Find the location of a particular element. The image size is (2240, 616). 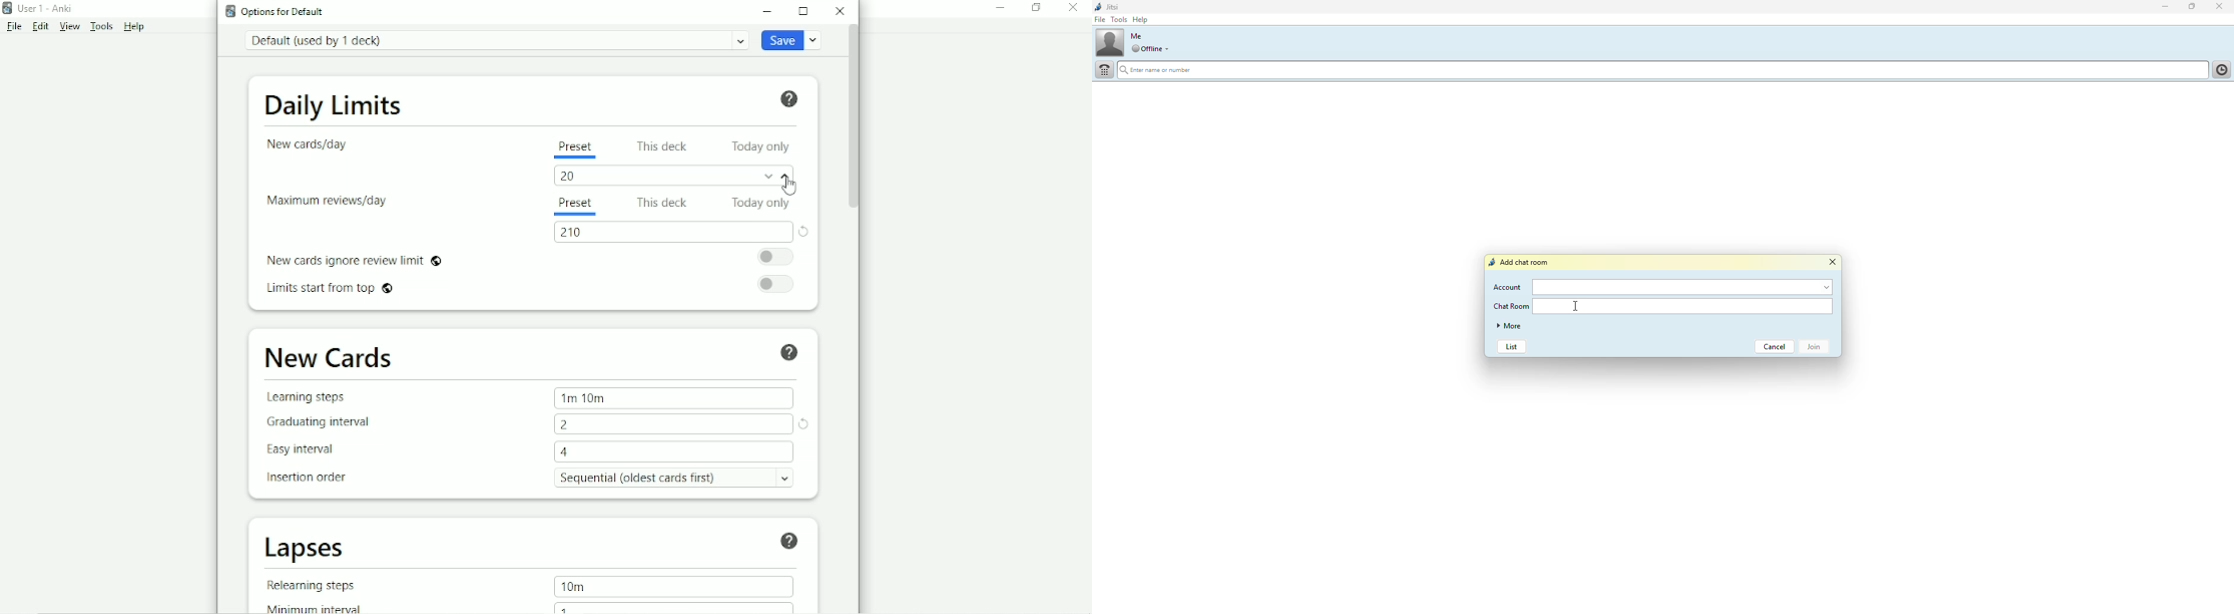

Cursor is located at coordinates (788, 187).